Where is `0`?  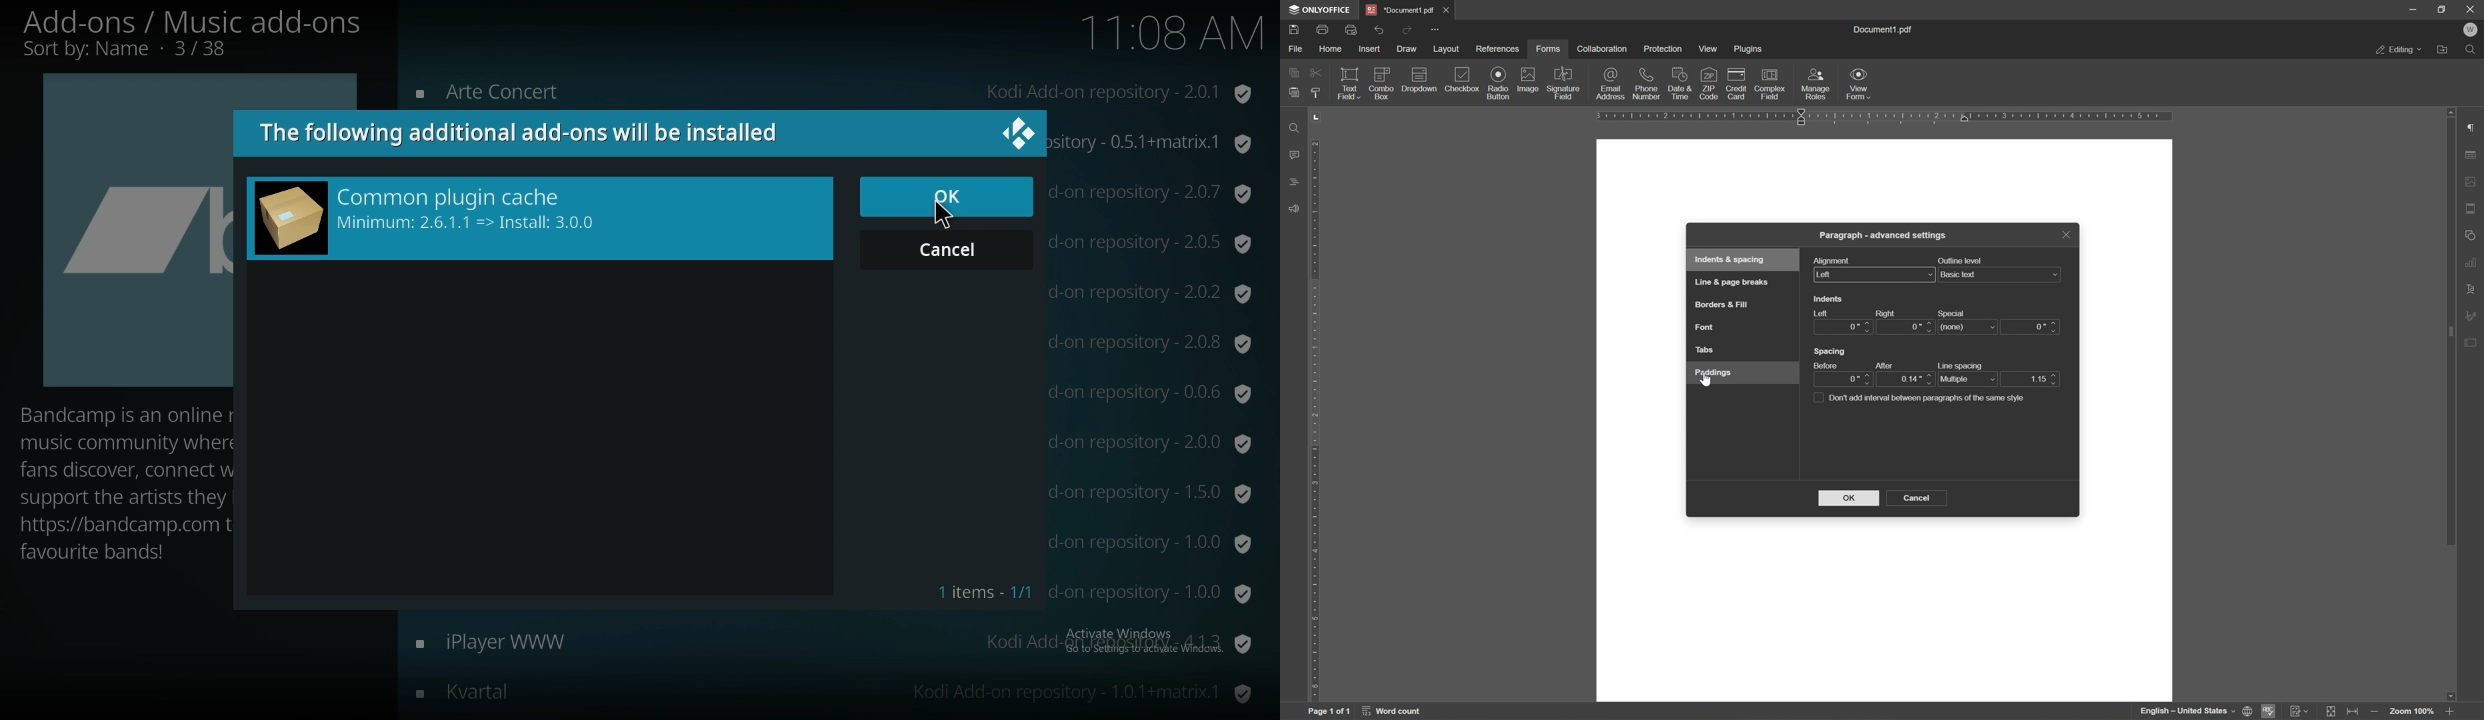
0 is located at coordinates (1844, 328).